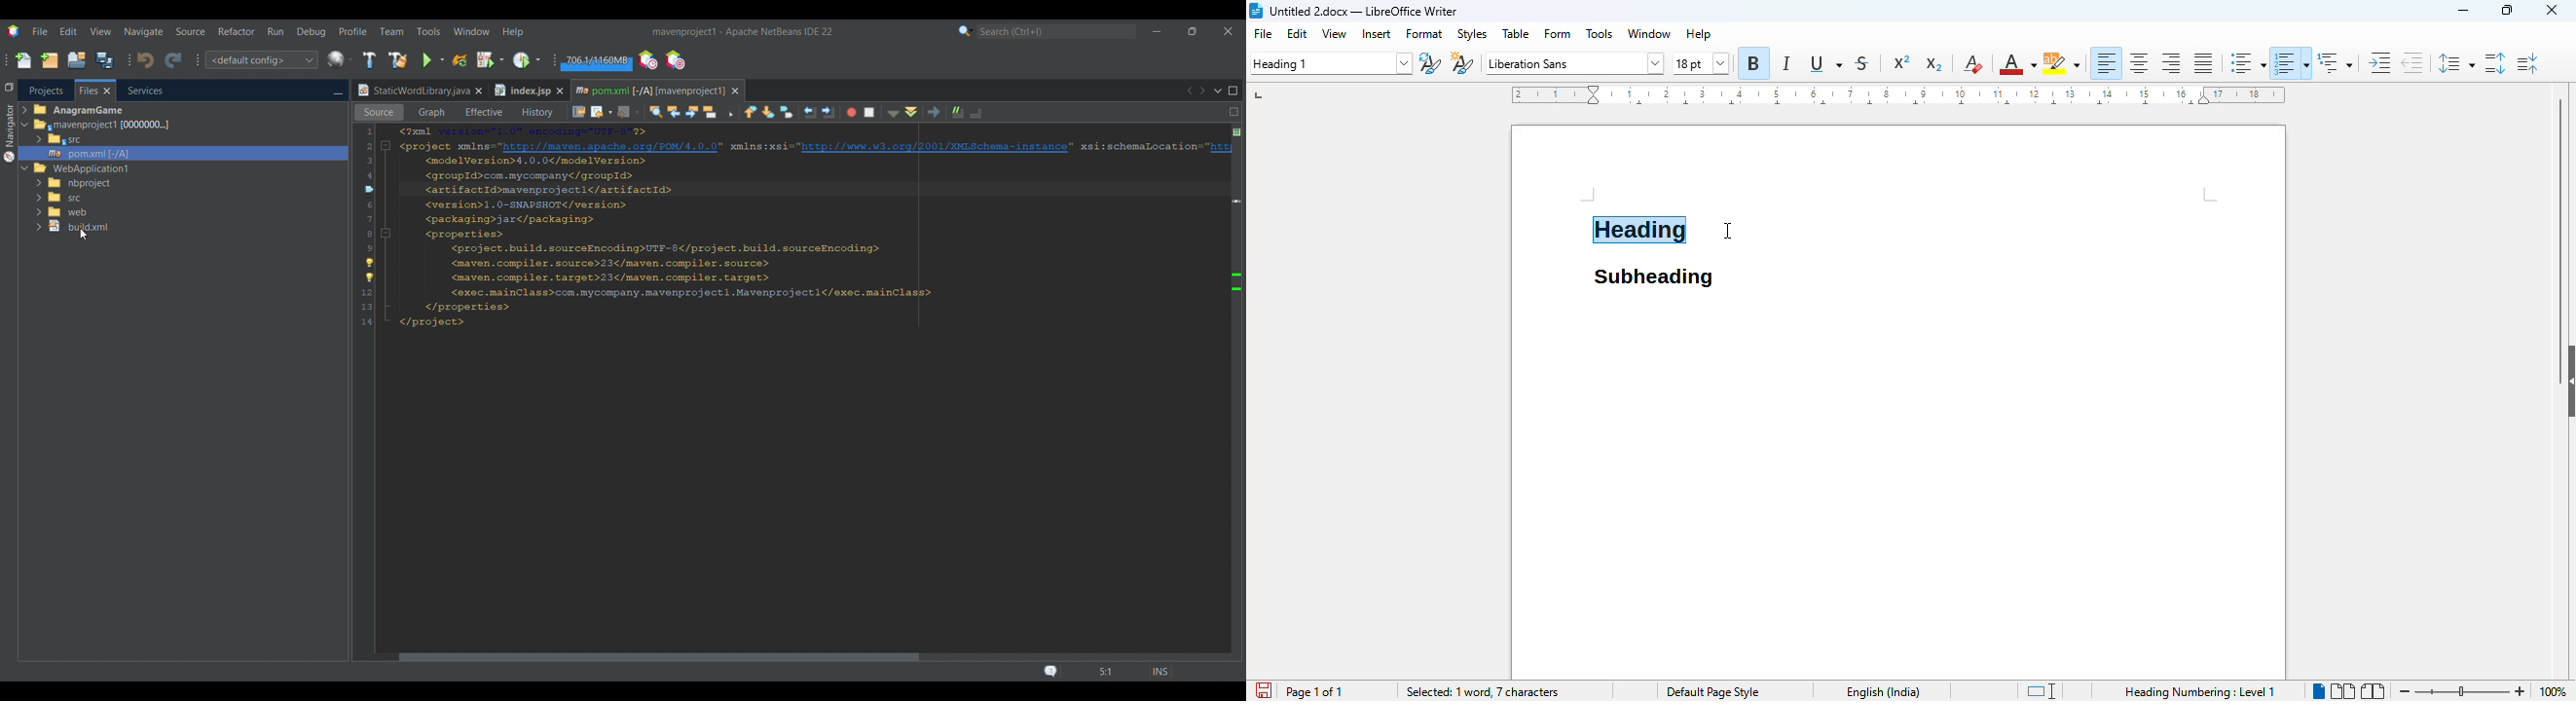 This screenshot has width=2576, height=728. What do you see at coordinates (2552, 9) in the screenshot?
I see `close` at bounding box center [2552, 9].